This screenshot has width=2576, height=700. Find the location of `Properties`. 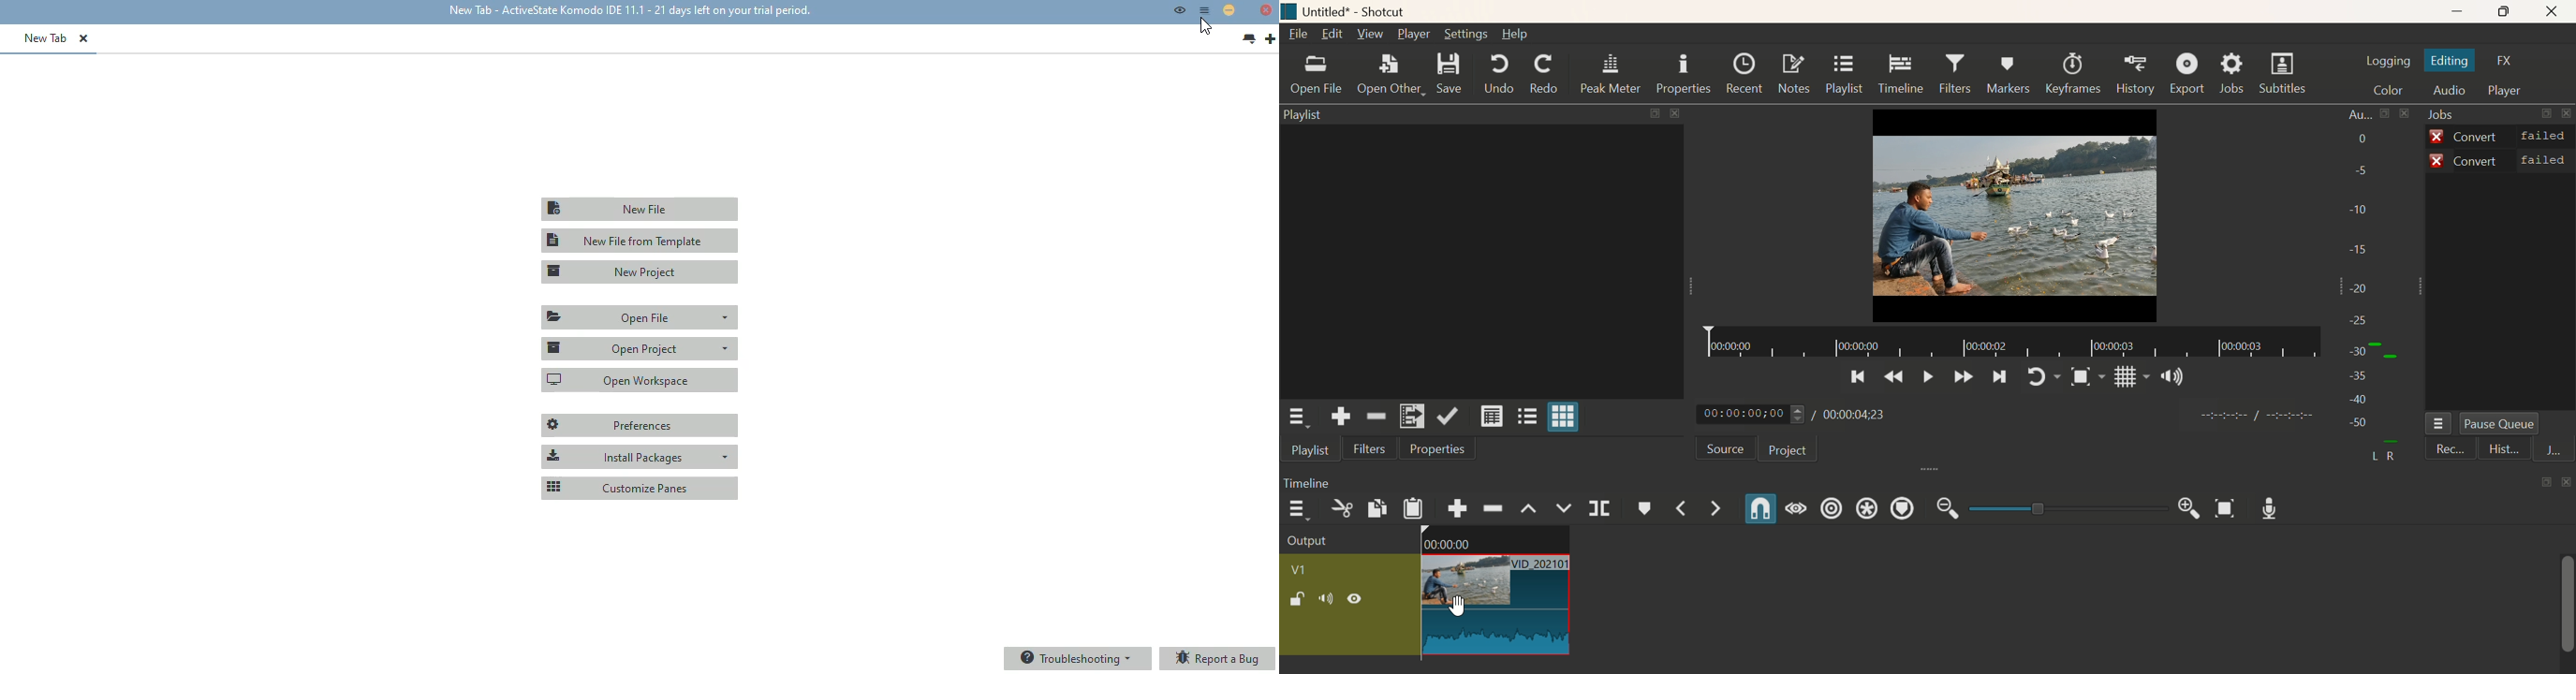

Properties is located at coordinates (1682, 74).